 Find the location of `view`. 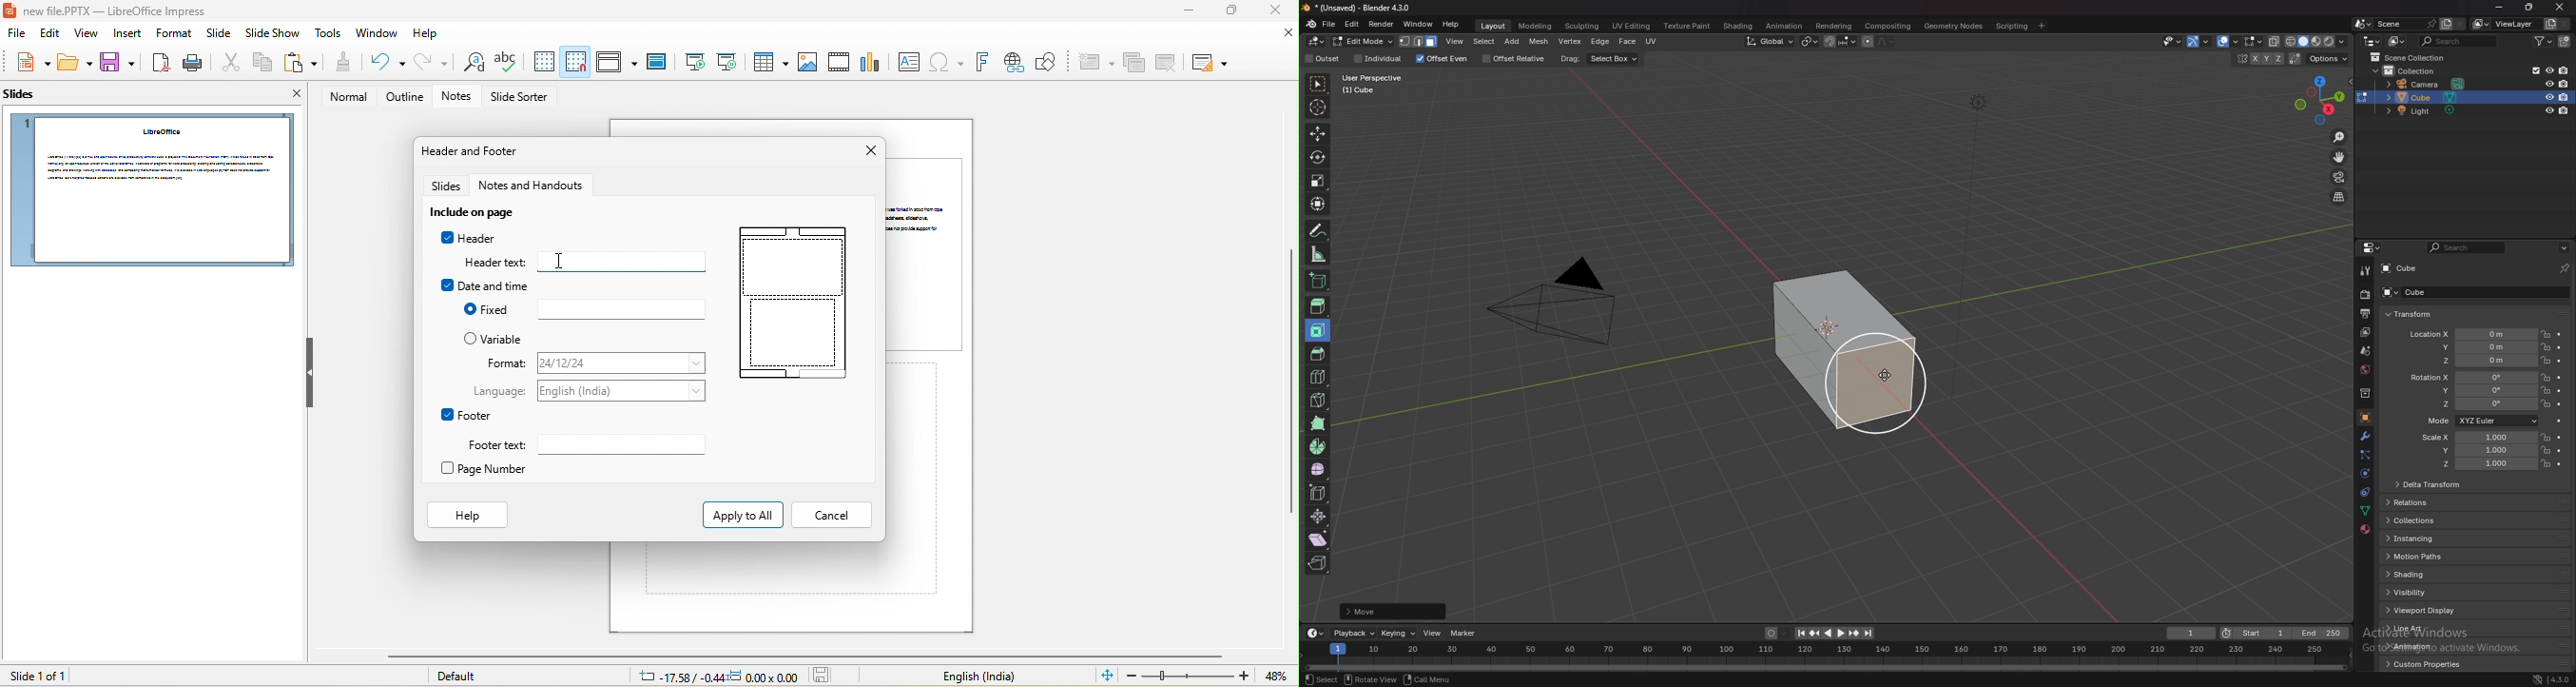

view is located at coordinates (1455, 41).